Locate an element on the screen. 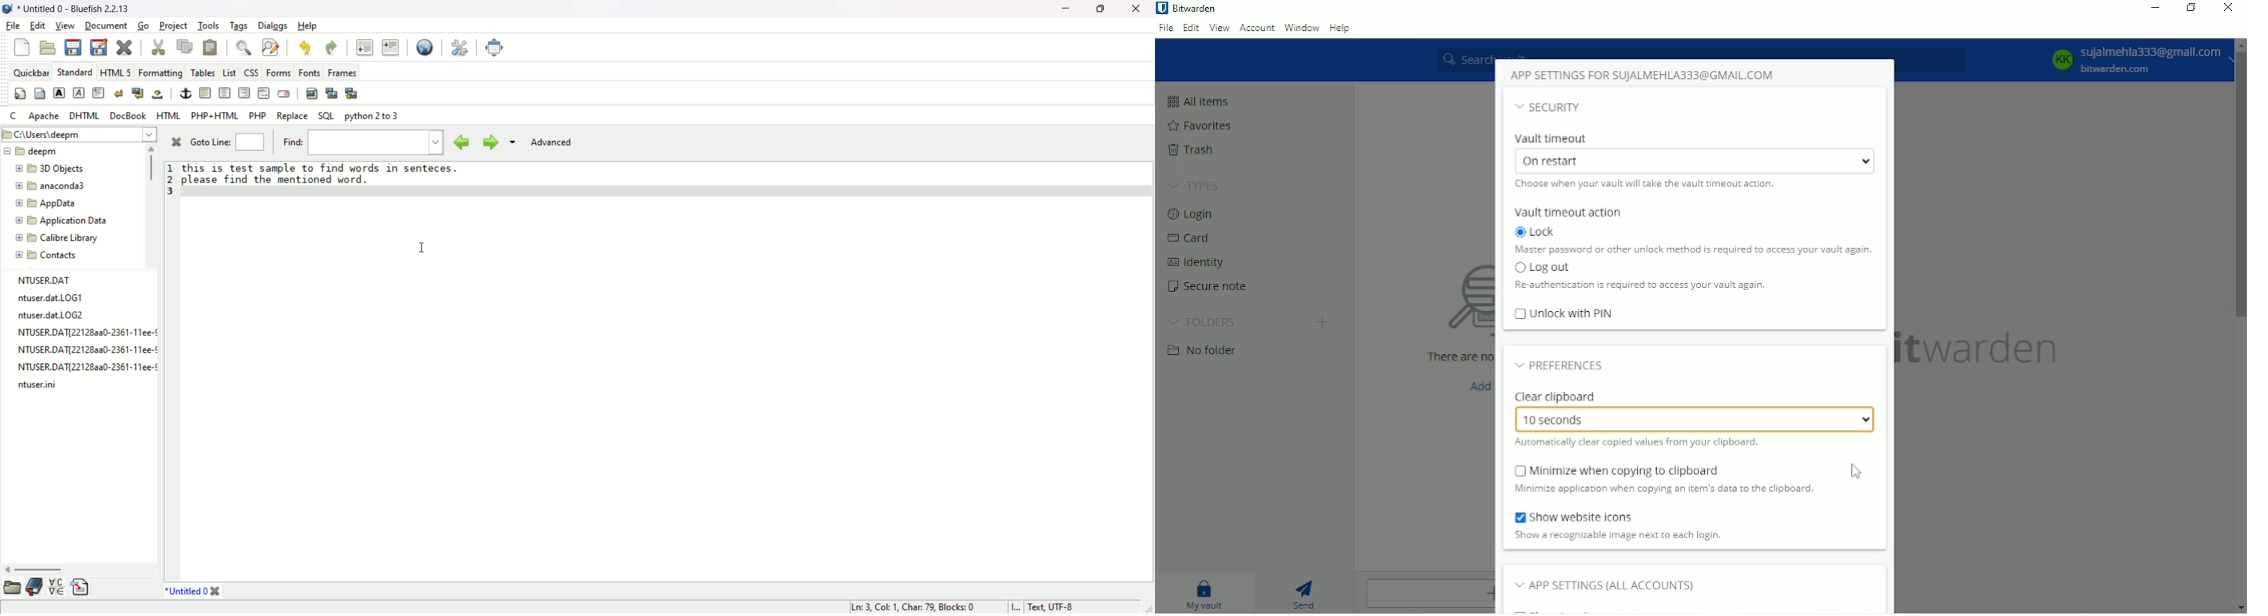 The height and width of the screenshot is (616, 2268). I is located at coordinates (1016, 609).